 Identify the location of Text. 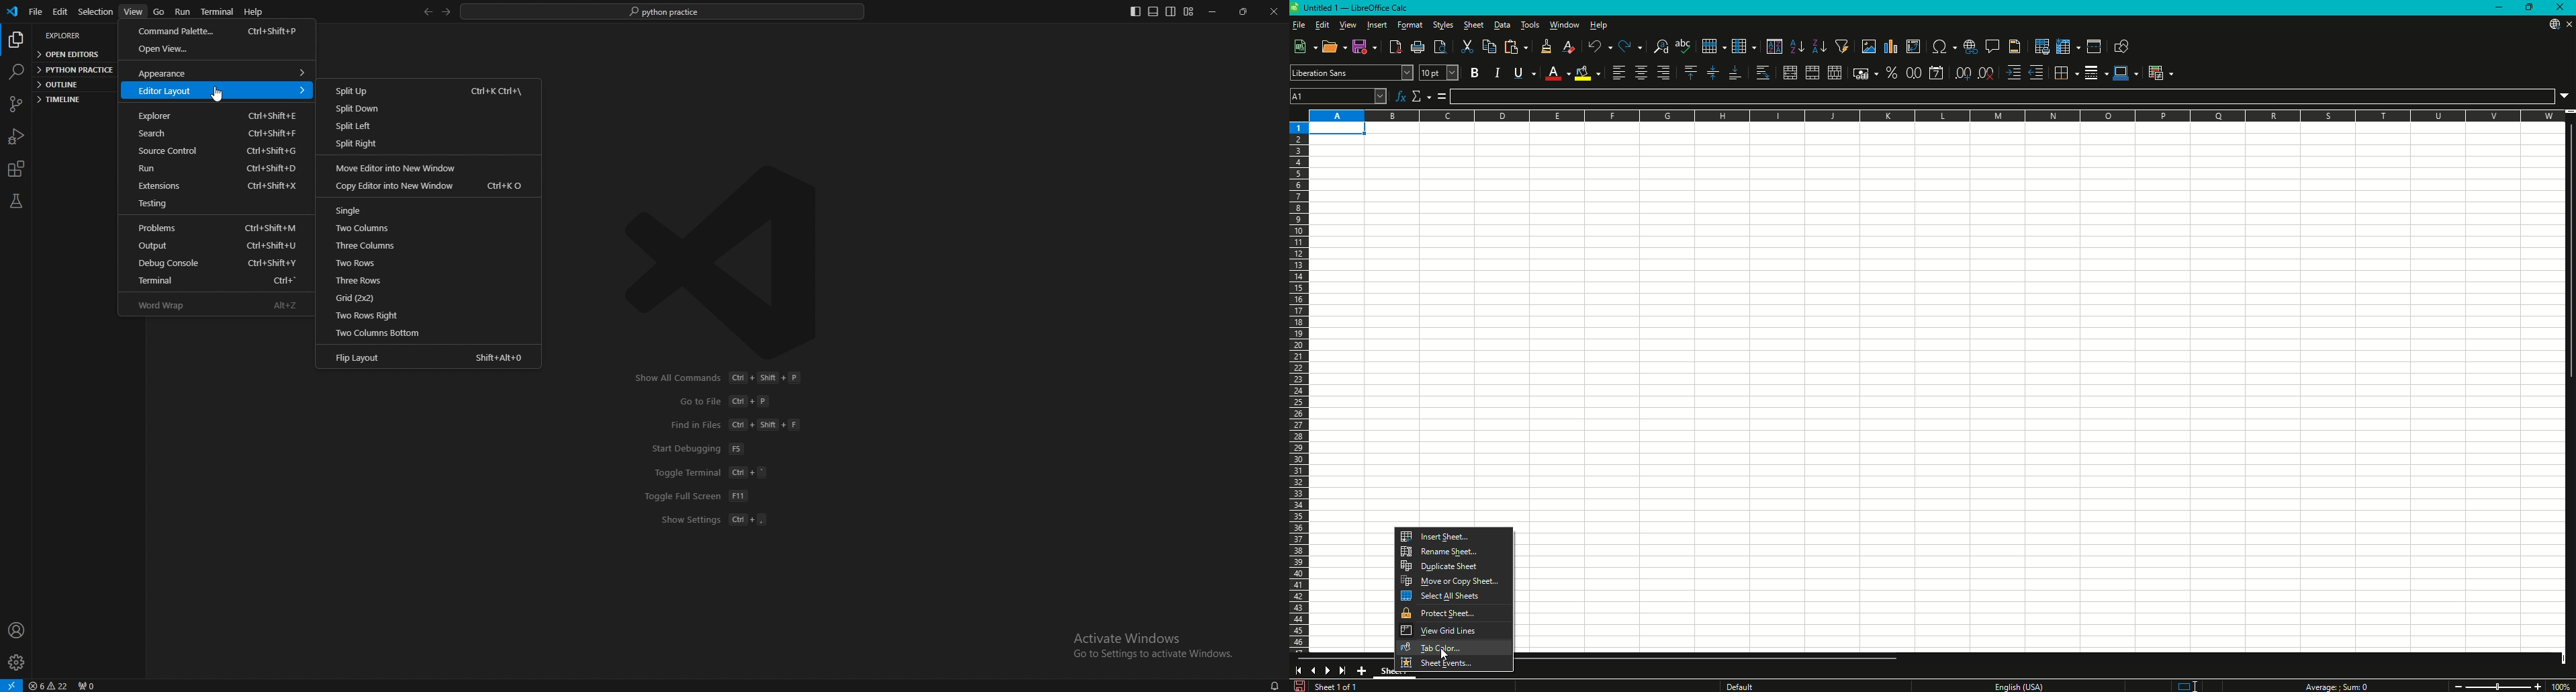
(1356, 7).